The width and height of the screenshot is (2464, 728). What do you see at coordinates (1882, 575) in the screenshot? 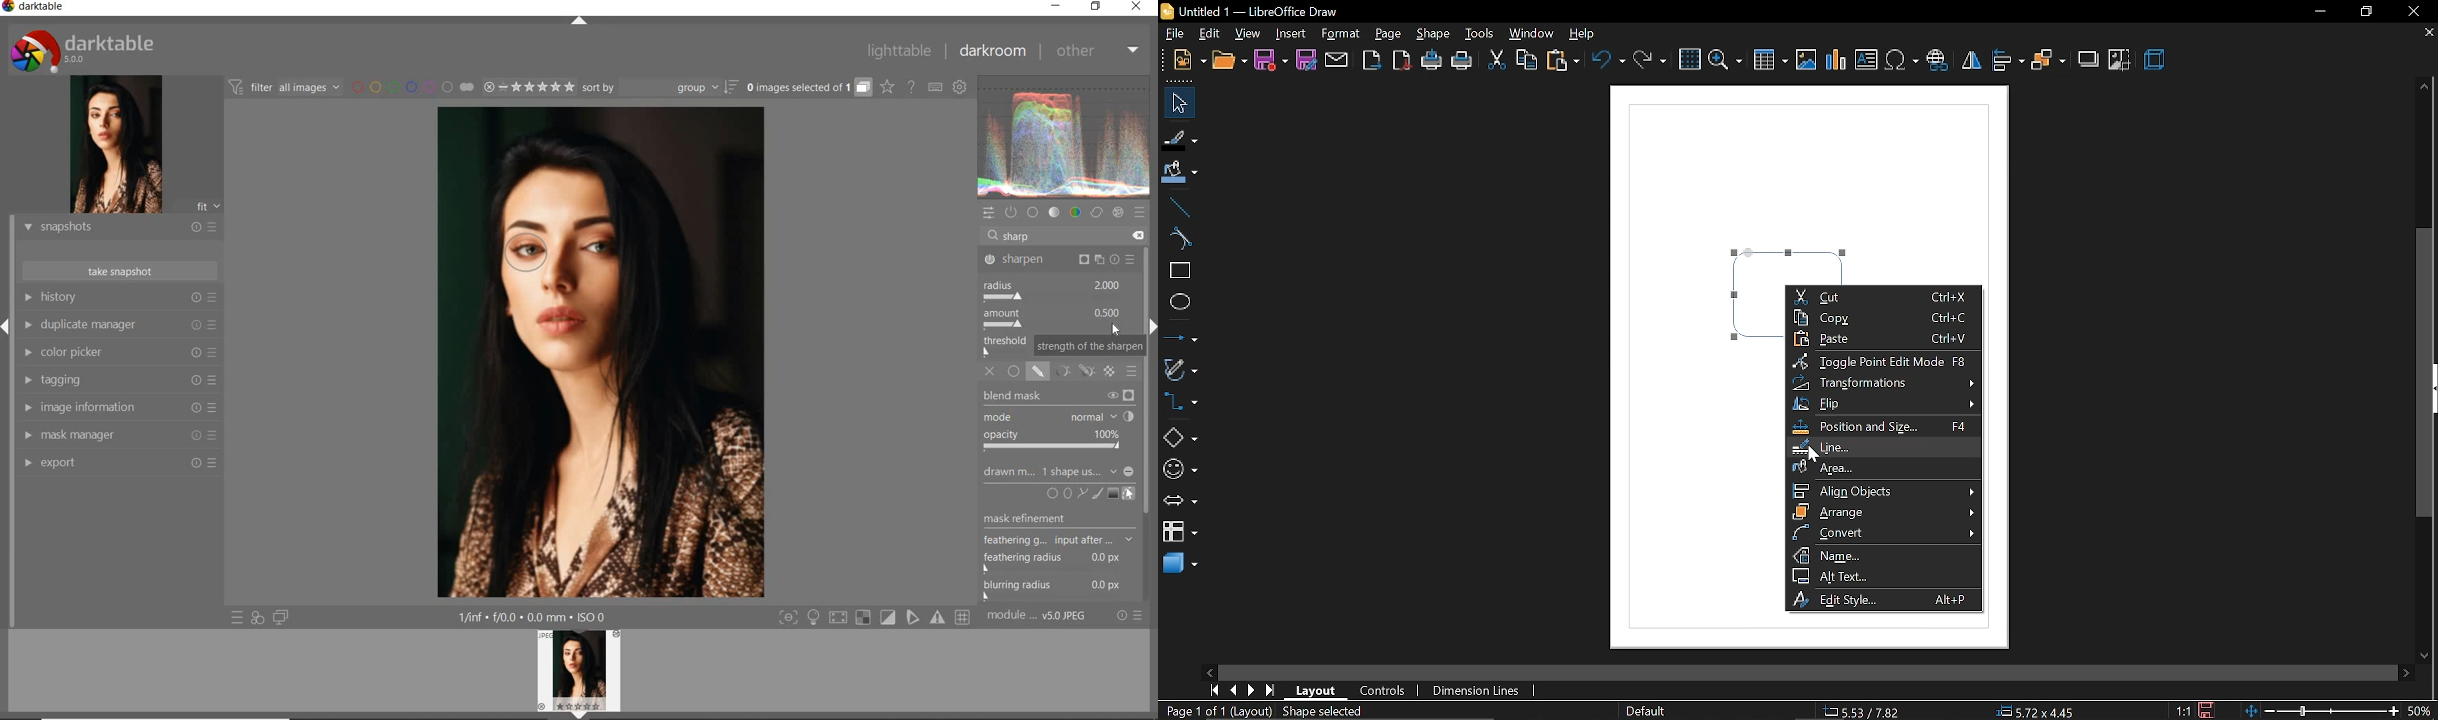
I see `alt text` at bounding box center [1882, 575].